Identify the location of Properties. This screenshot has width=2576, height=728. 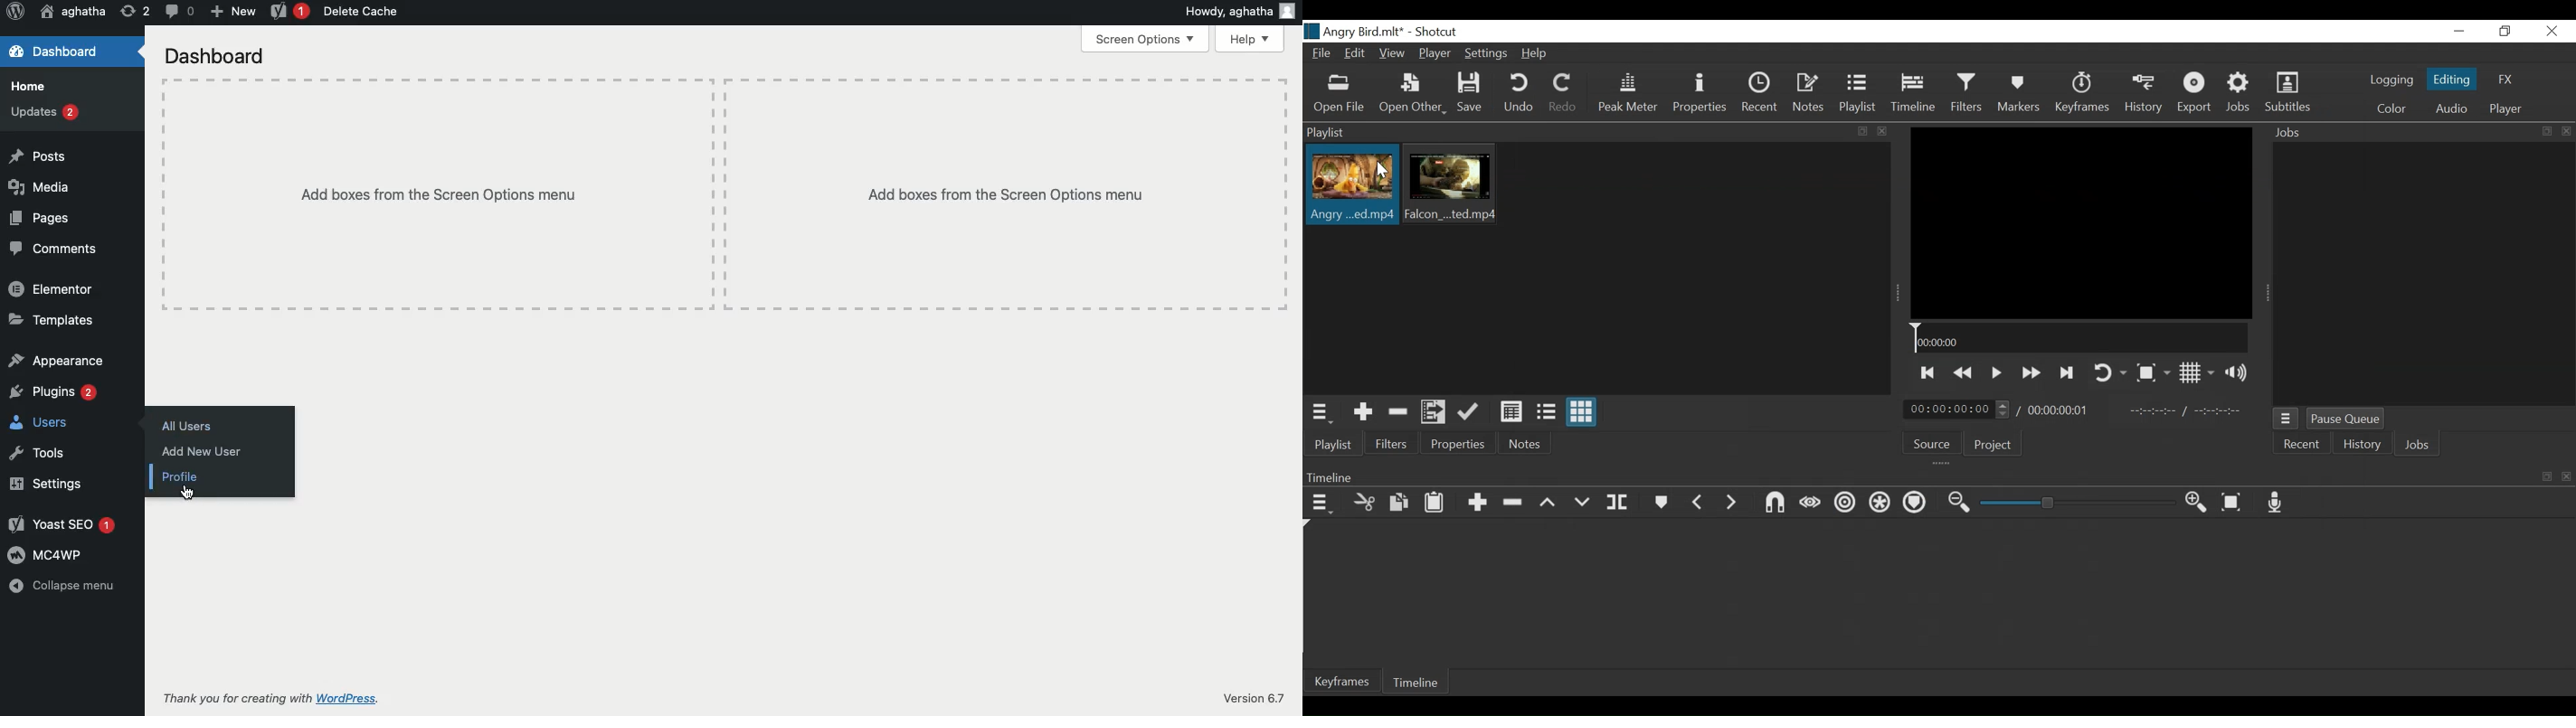
(1460, 444).